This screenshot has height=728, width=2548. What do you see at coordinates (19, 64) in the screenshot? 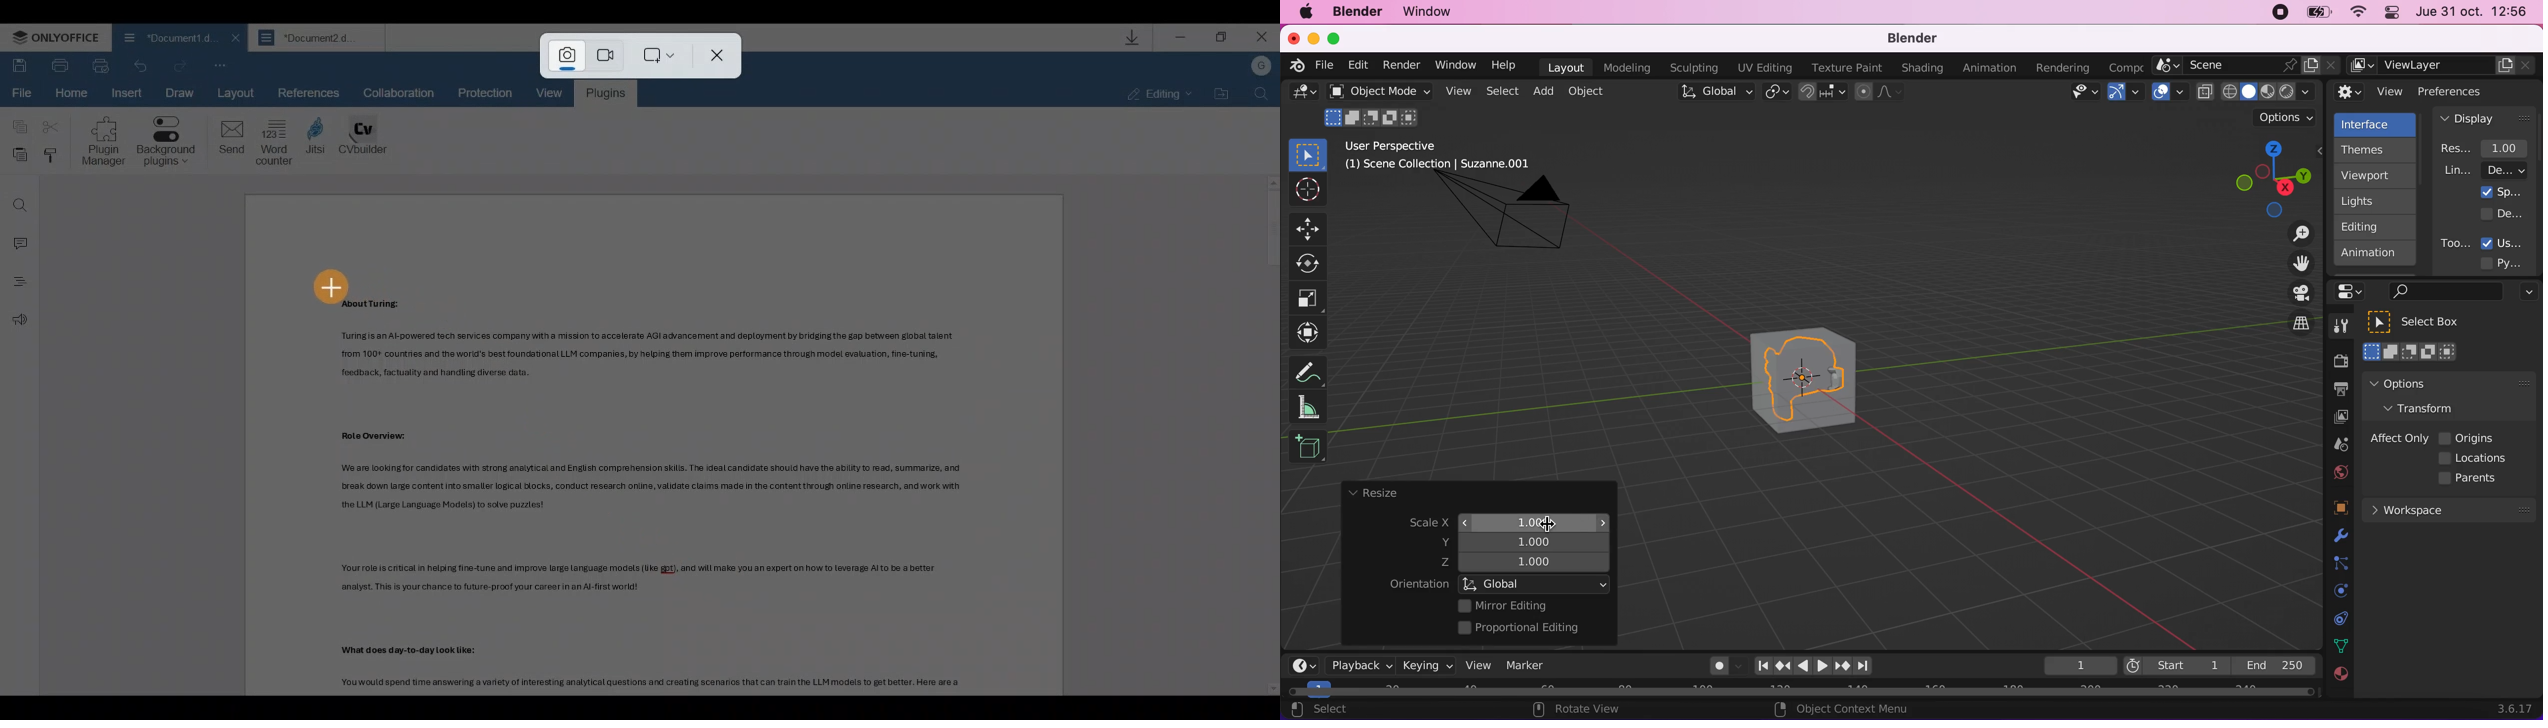
I see `Save` at bounding box center [19, 64].